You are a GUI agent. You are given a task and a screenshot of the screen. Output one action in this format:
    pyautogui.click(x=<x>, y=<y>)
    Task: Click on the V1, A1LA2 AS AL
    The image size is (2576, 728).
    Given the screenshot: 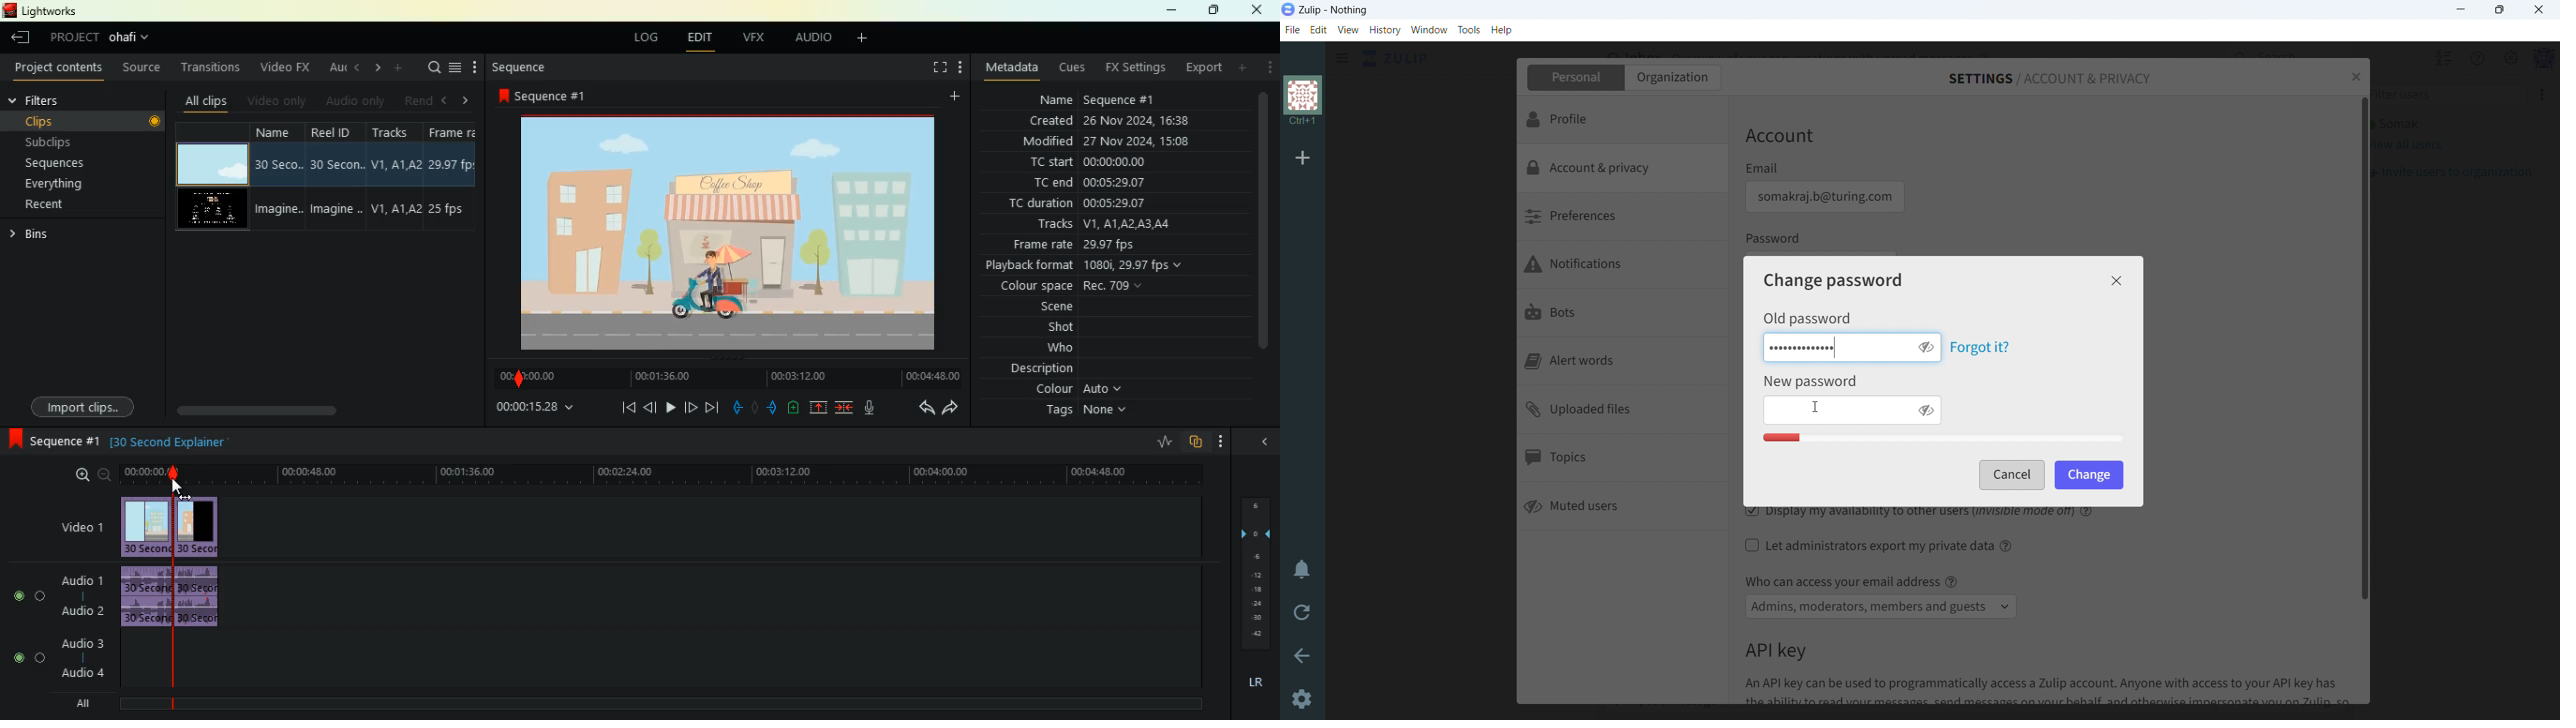 What is the action you would take?
    pyautogui.click(x=1132, y=223)
    